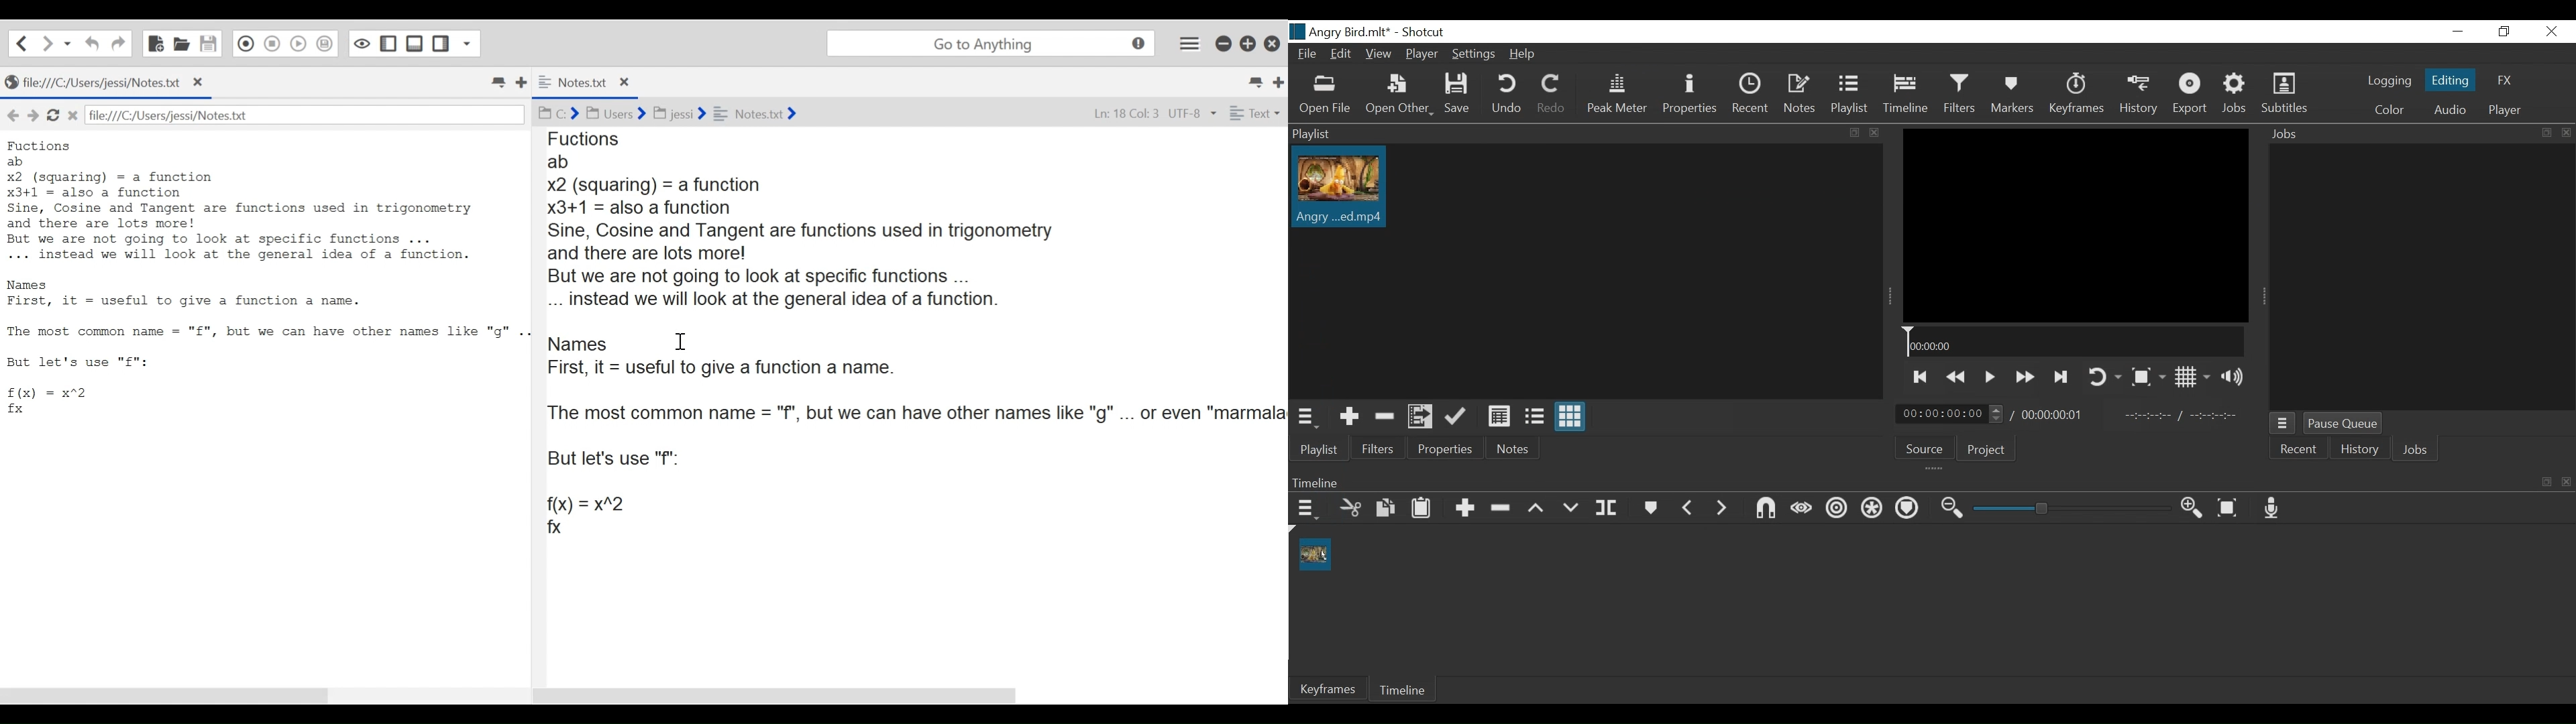  What do you see at coordinates (1691, 94) in the screenshot?
I see `Properties` at bounding box center [1691, 94].